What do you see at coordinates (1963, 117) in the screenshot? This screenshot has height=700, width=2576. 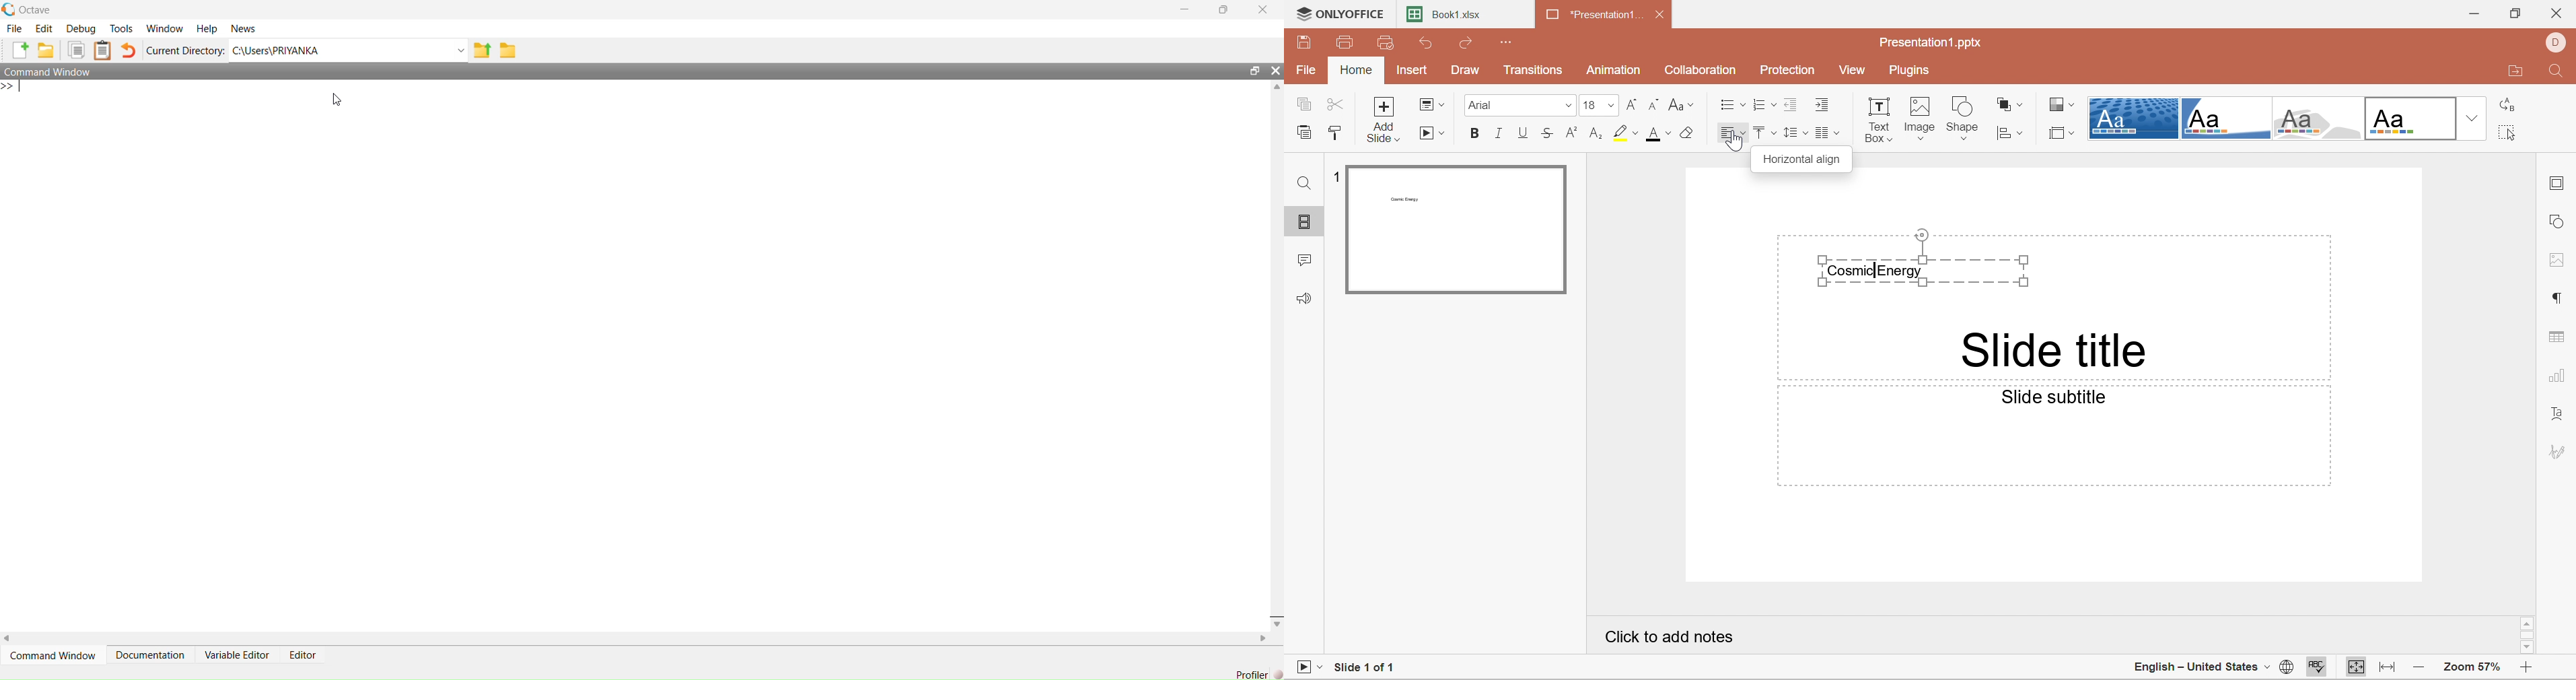 I see `Shape` at bounding box center [1963, 117].